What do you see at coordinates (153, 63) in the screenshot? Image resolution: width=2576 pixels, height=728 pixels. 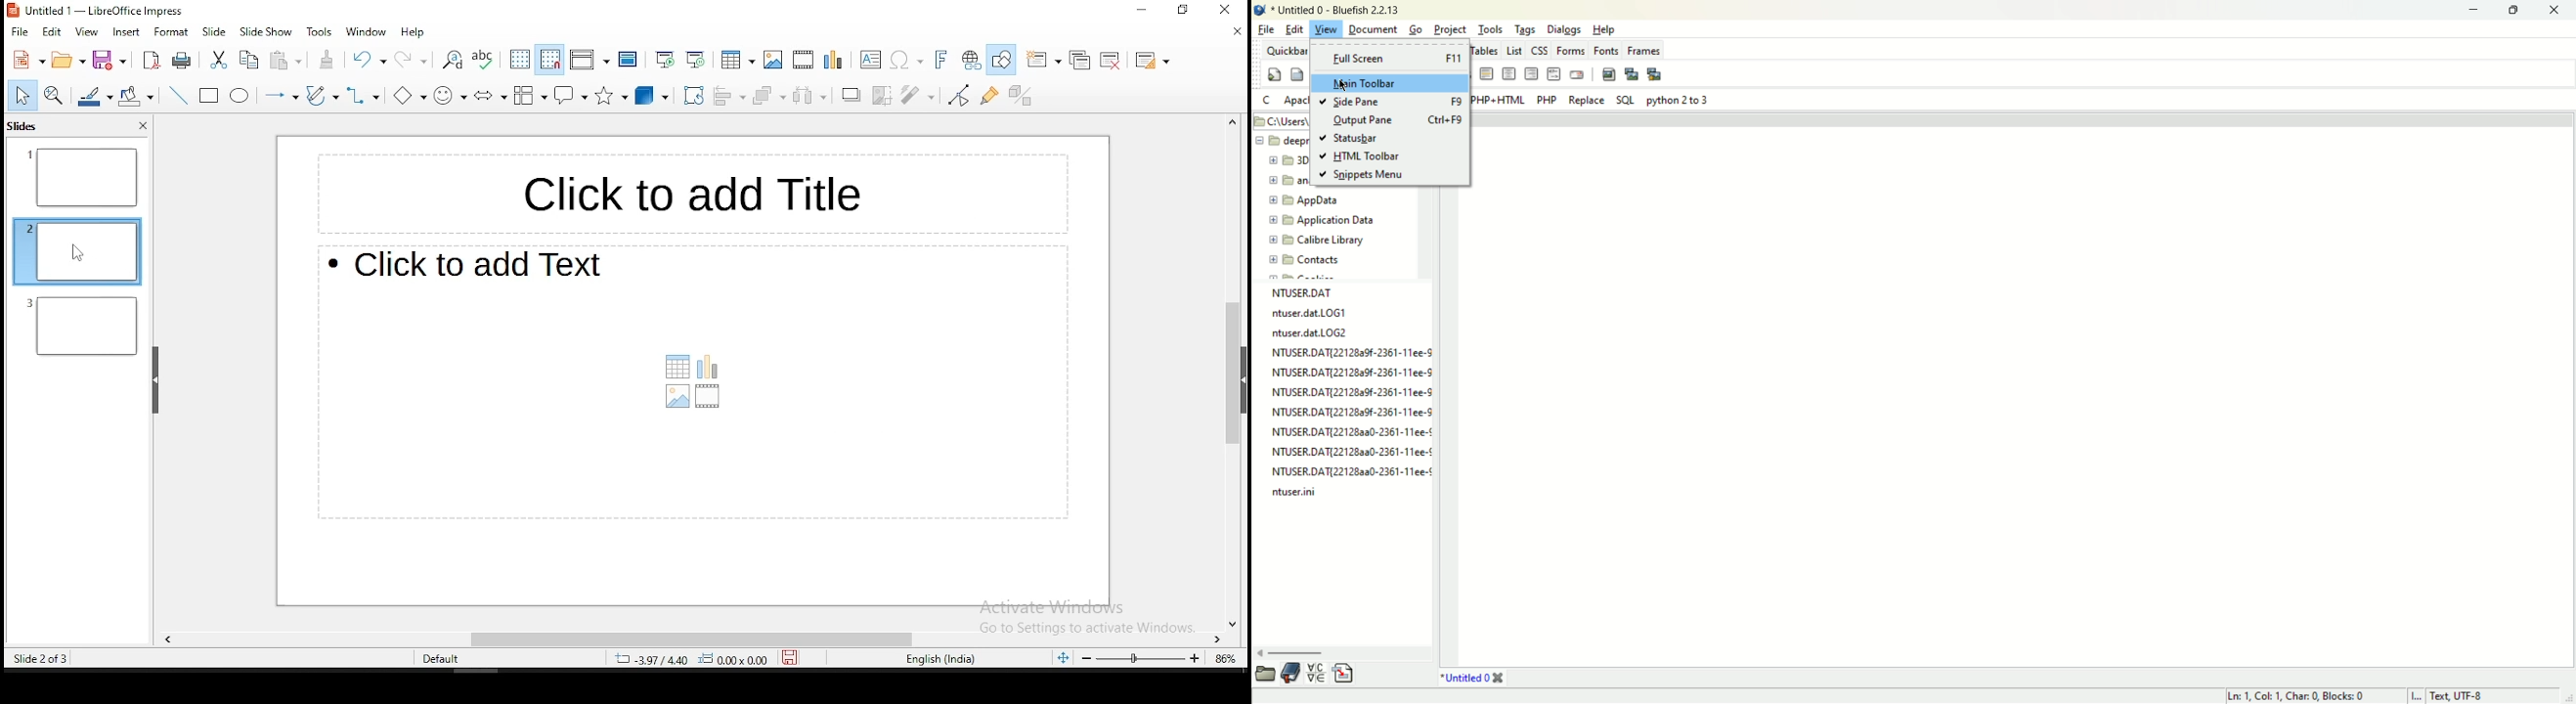 I see `export as pdf` at bounding box center [153, 63].